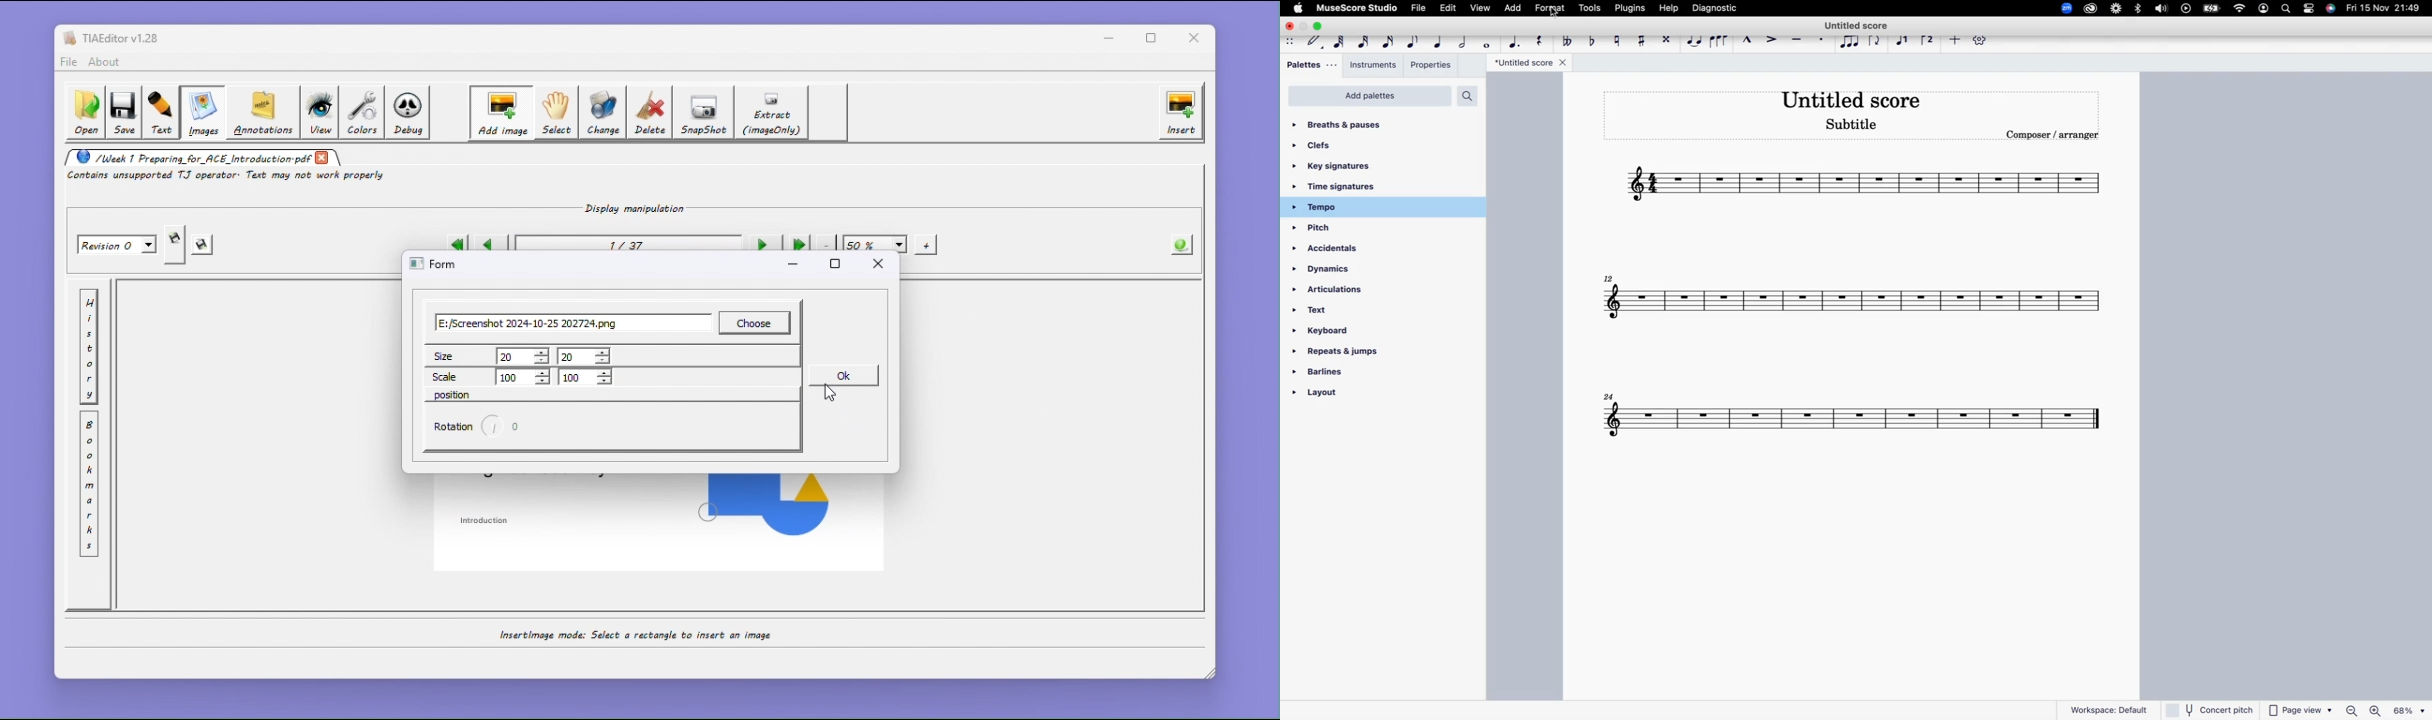 The image size is (2436, 728). Describe the element at coordinates (490, 427) in the screenshot. I see `rotation circle` at that location.